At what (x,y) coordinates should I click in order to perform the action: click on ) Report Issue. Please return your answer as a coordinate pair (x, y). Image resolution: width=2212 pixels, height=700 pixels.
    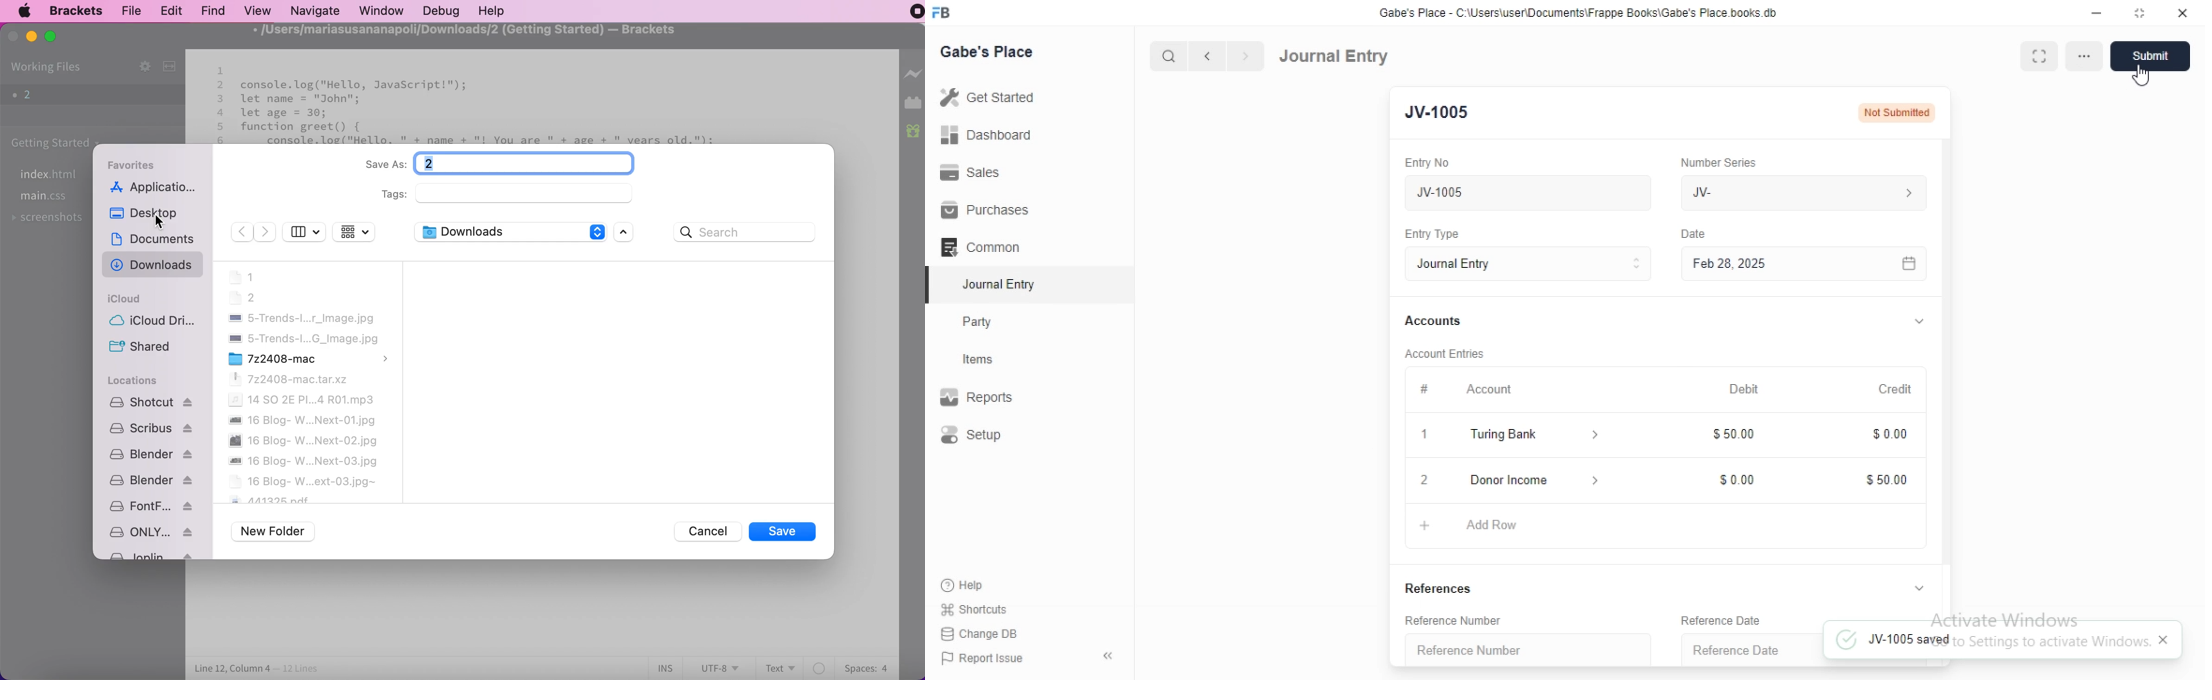
    Looking at the image, I should click on (984, 659).